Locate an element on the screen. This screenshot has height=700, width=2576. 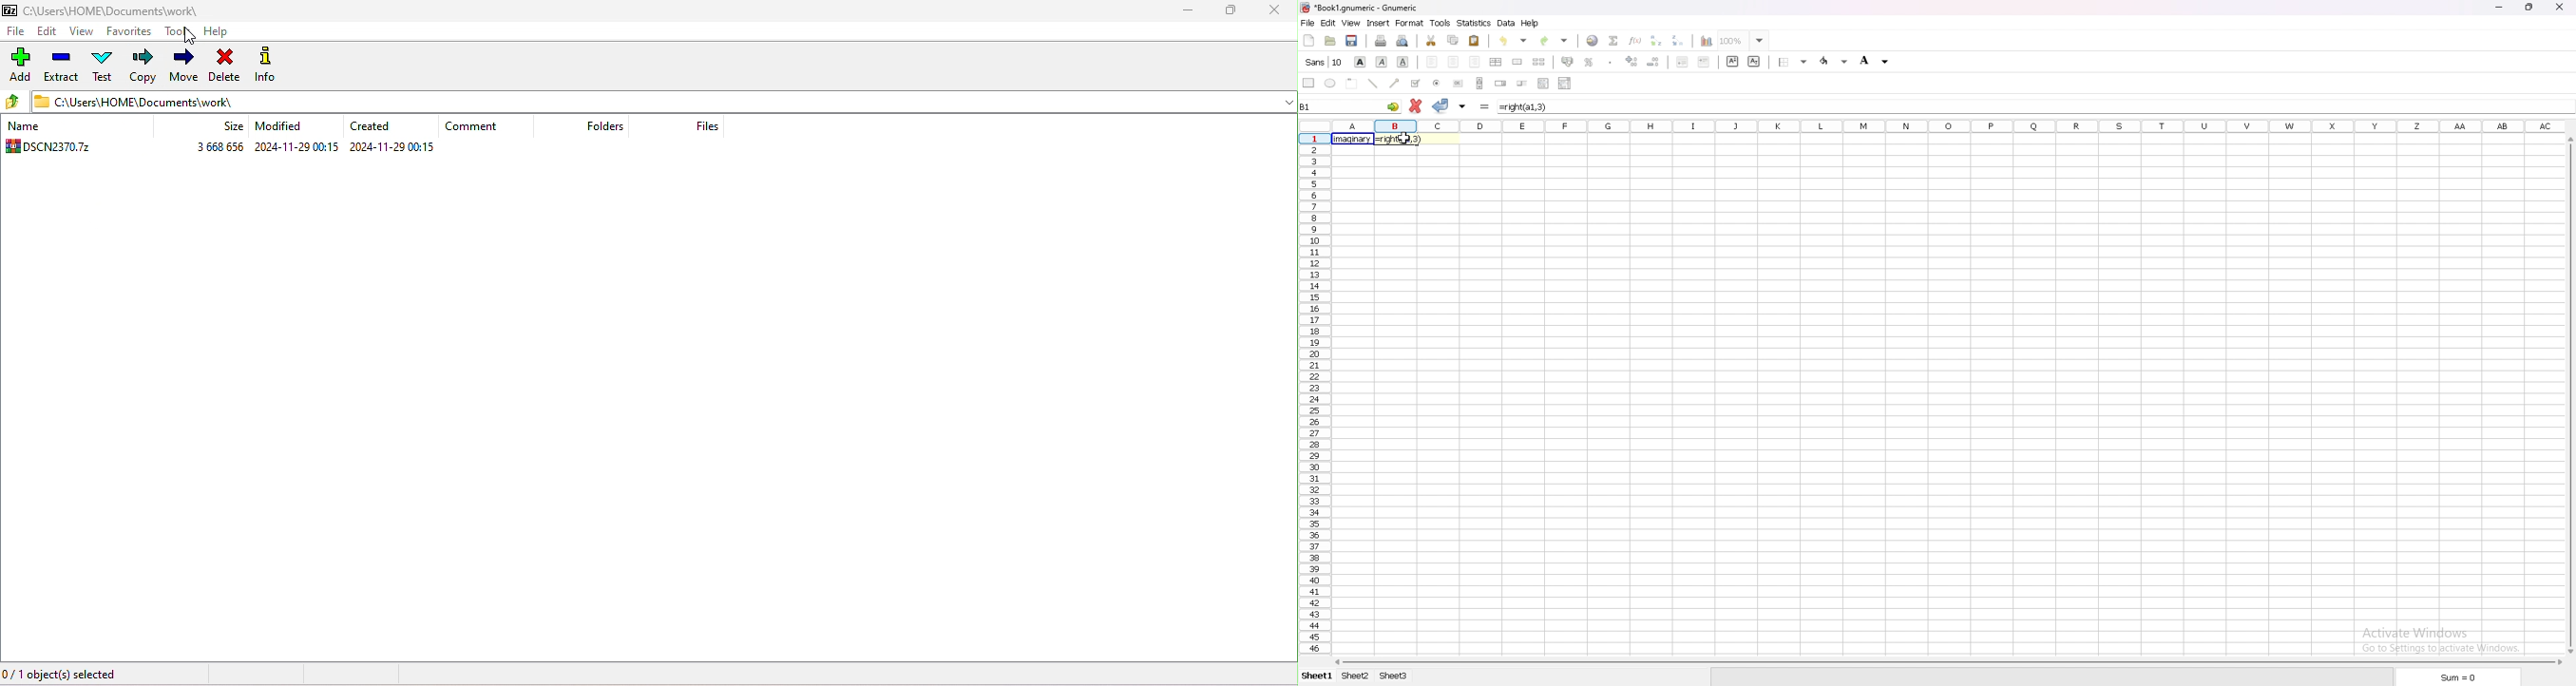
size is located at coordinates (235, 125).